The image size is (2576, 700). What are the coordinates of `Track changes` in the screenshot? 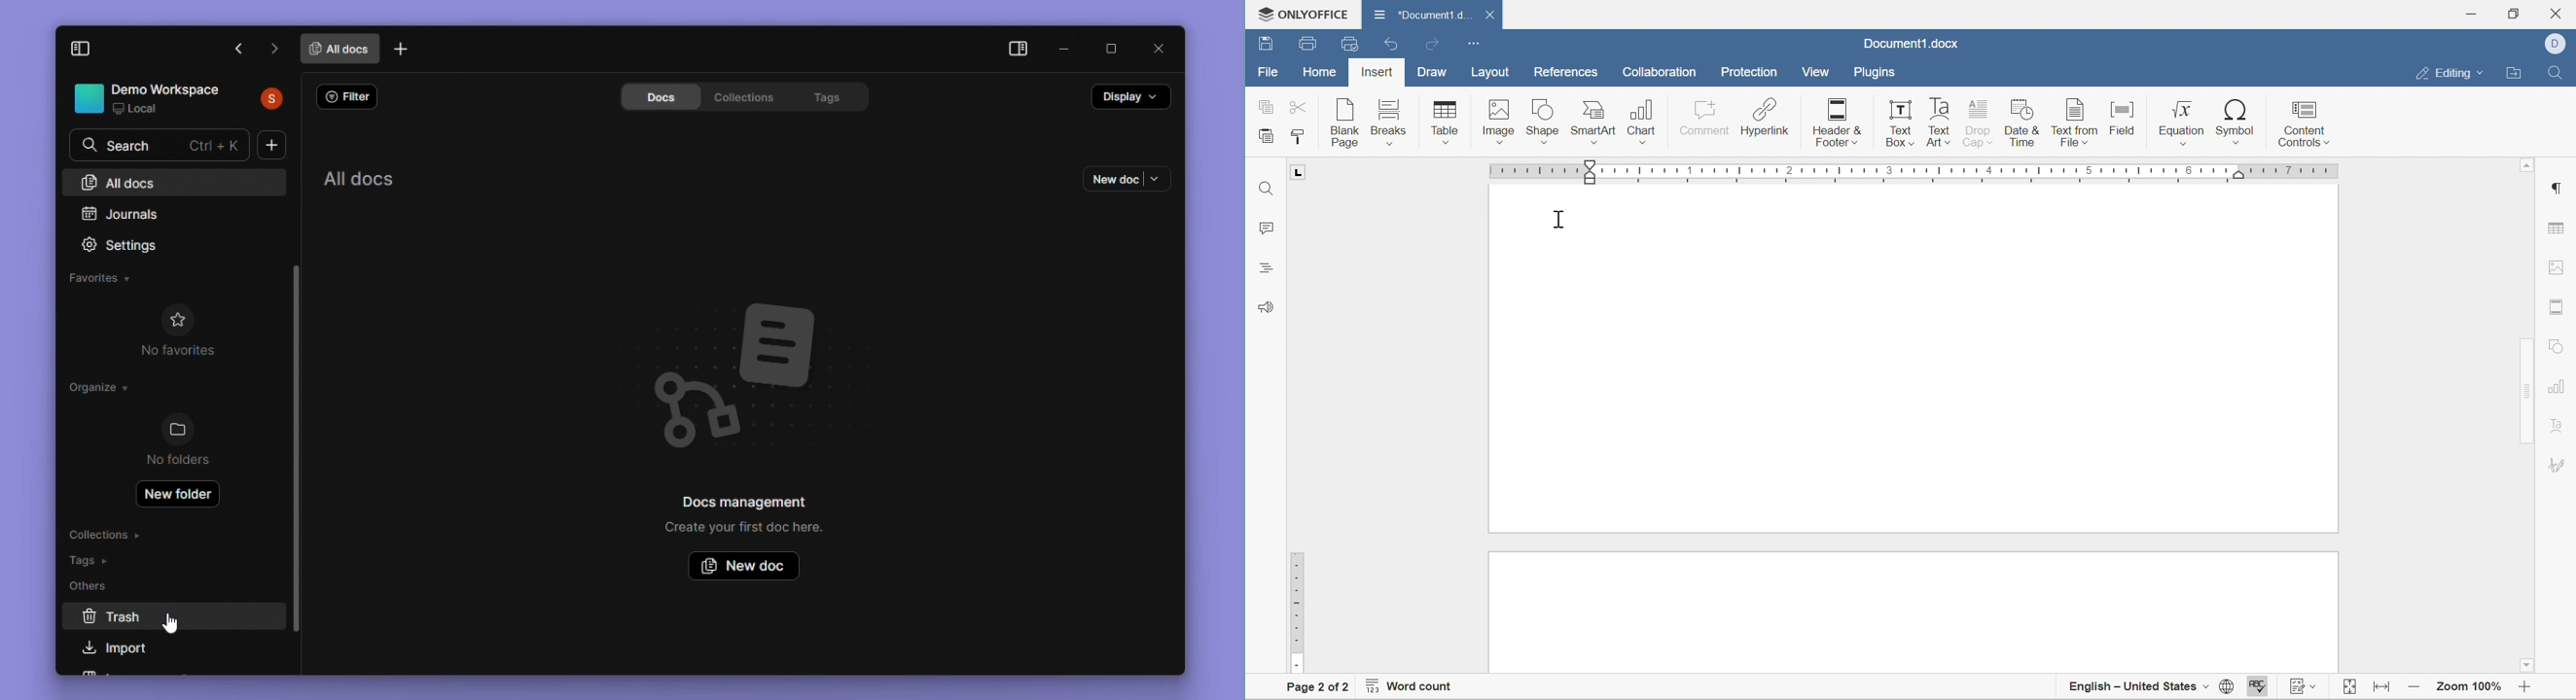 It's located at (2304, 688).